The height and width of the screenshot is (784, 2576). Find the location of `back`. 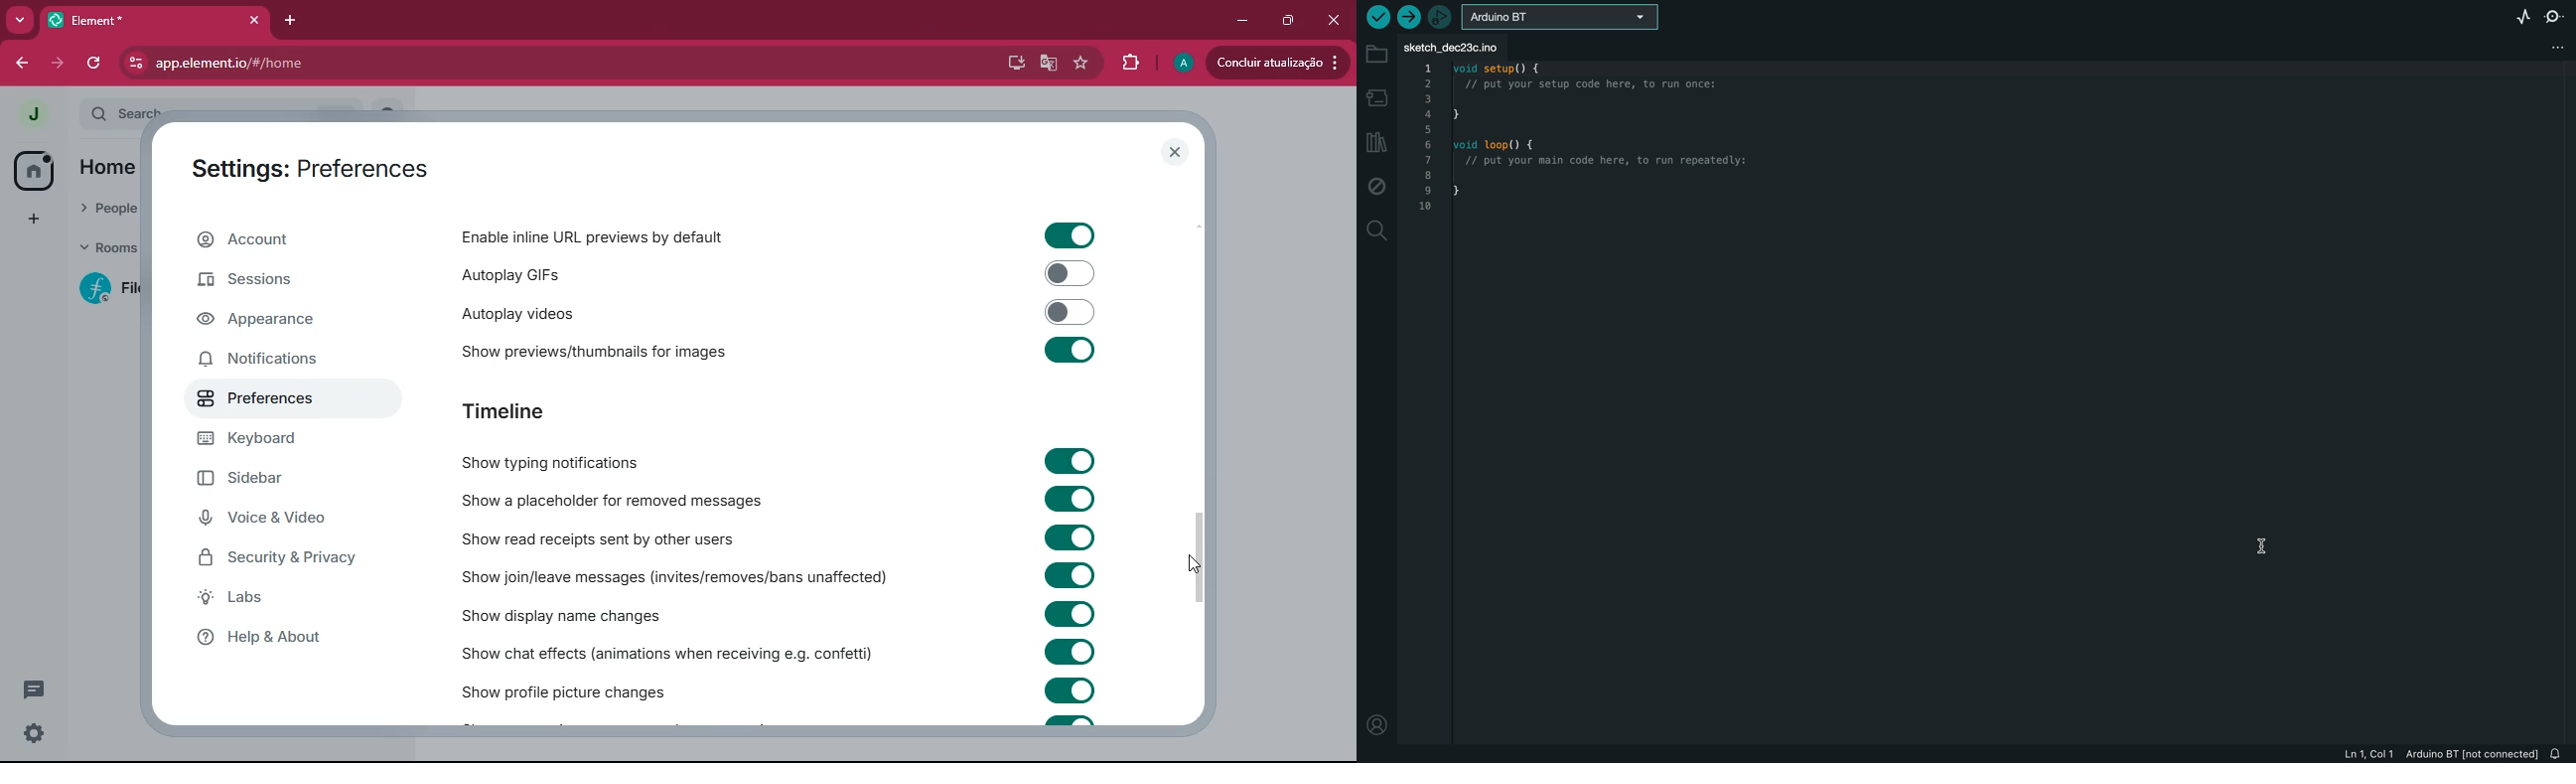

back is located at coordinates (23, 64).